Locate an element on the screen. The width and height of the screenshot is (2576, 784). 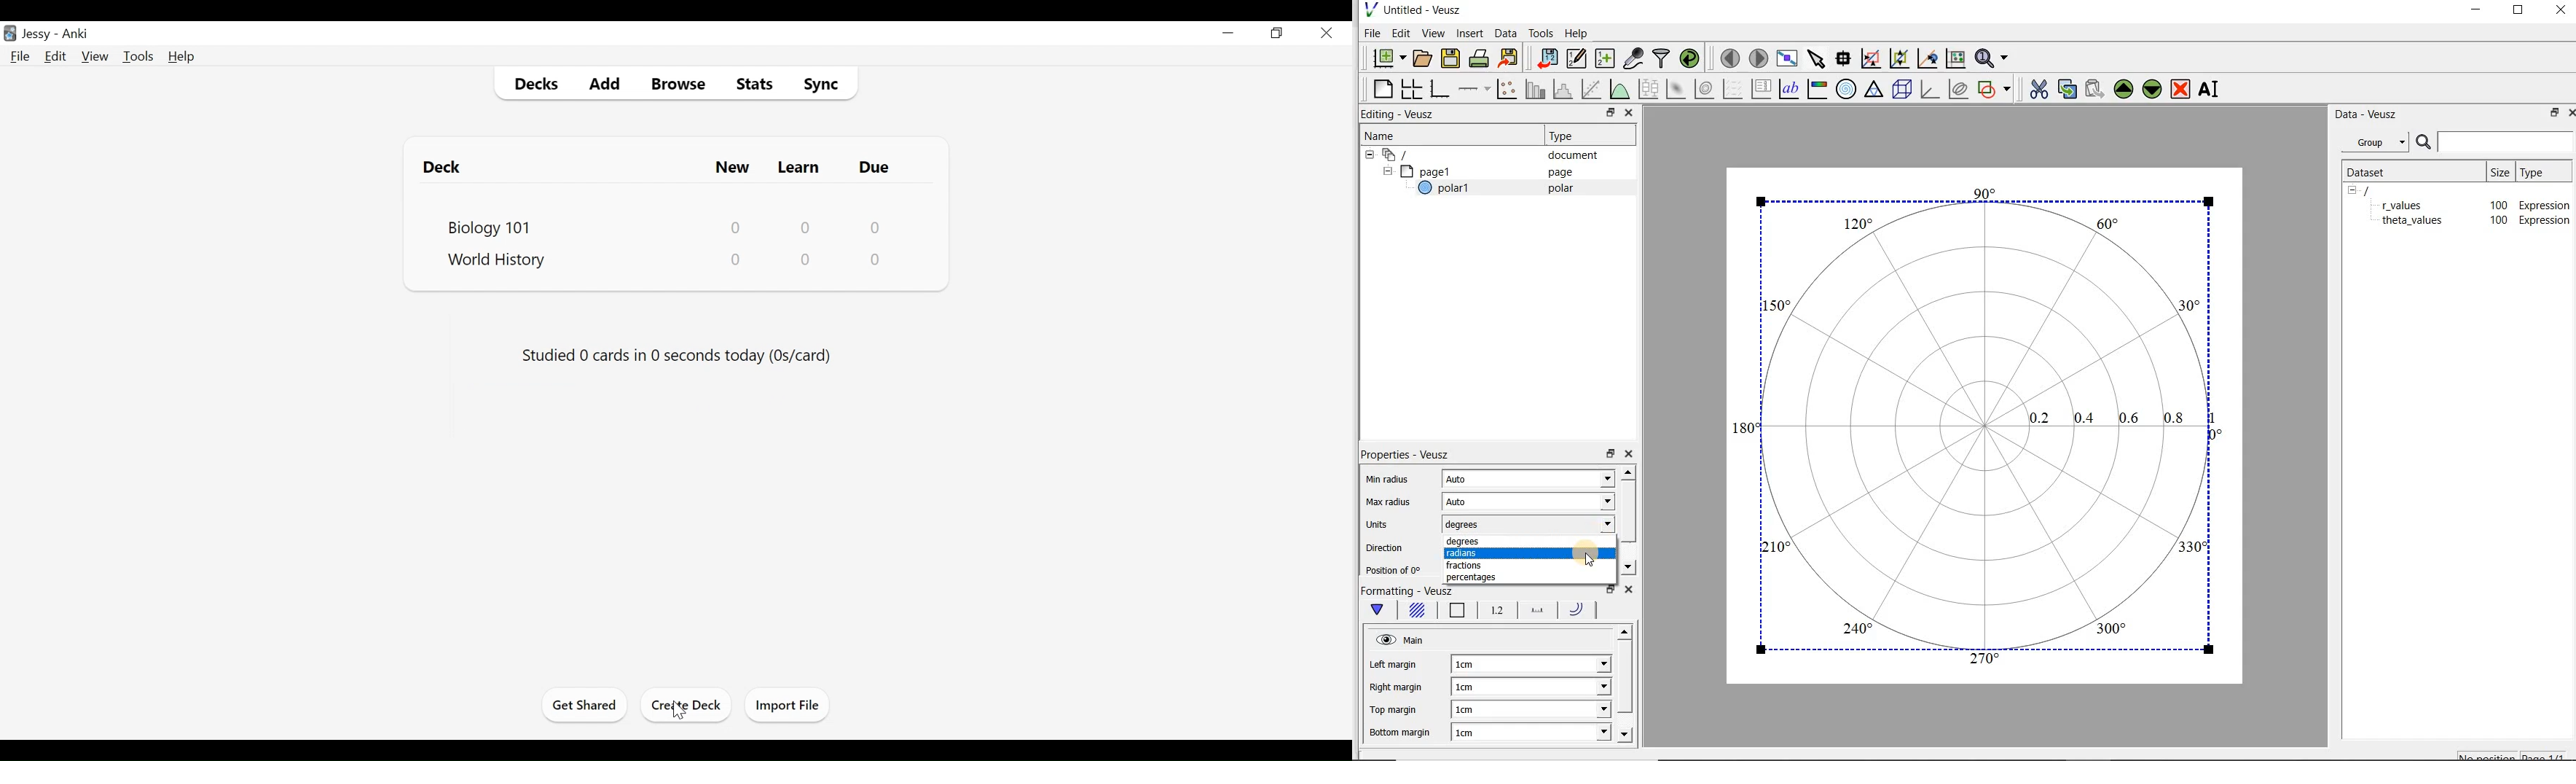
Learn CardCount  is located at coordinates (804, 260).